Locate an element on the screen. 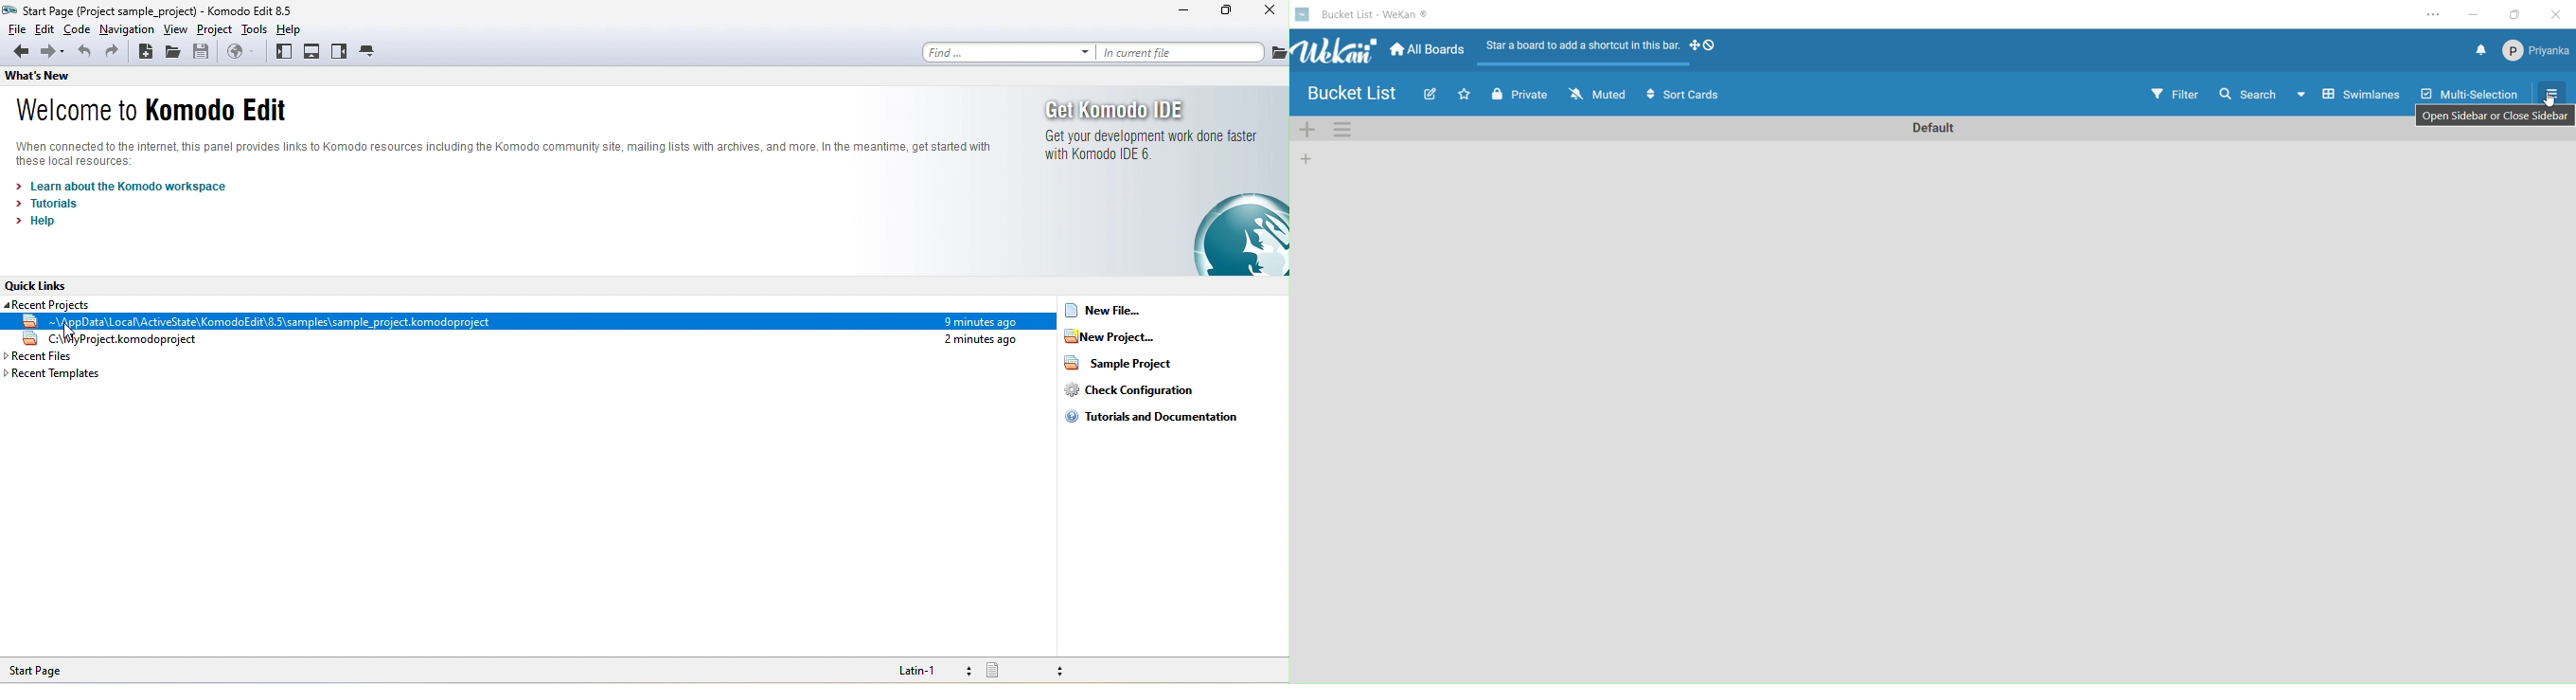 The image size is (2576, 700). home is located at coordinates (1429, 50).